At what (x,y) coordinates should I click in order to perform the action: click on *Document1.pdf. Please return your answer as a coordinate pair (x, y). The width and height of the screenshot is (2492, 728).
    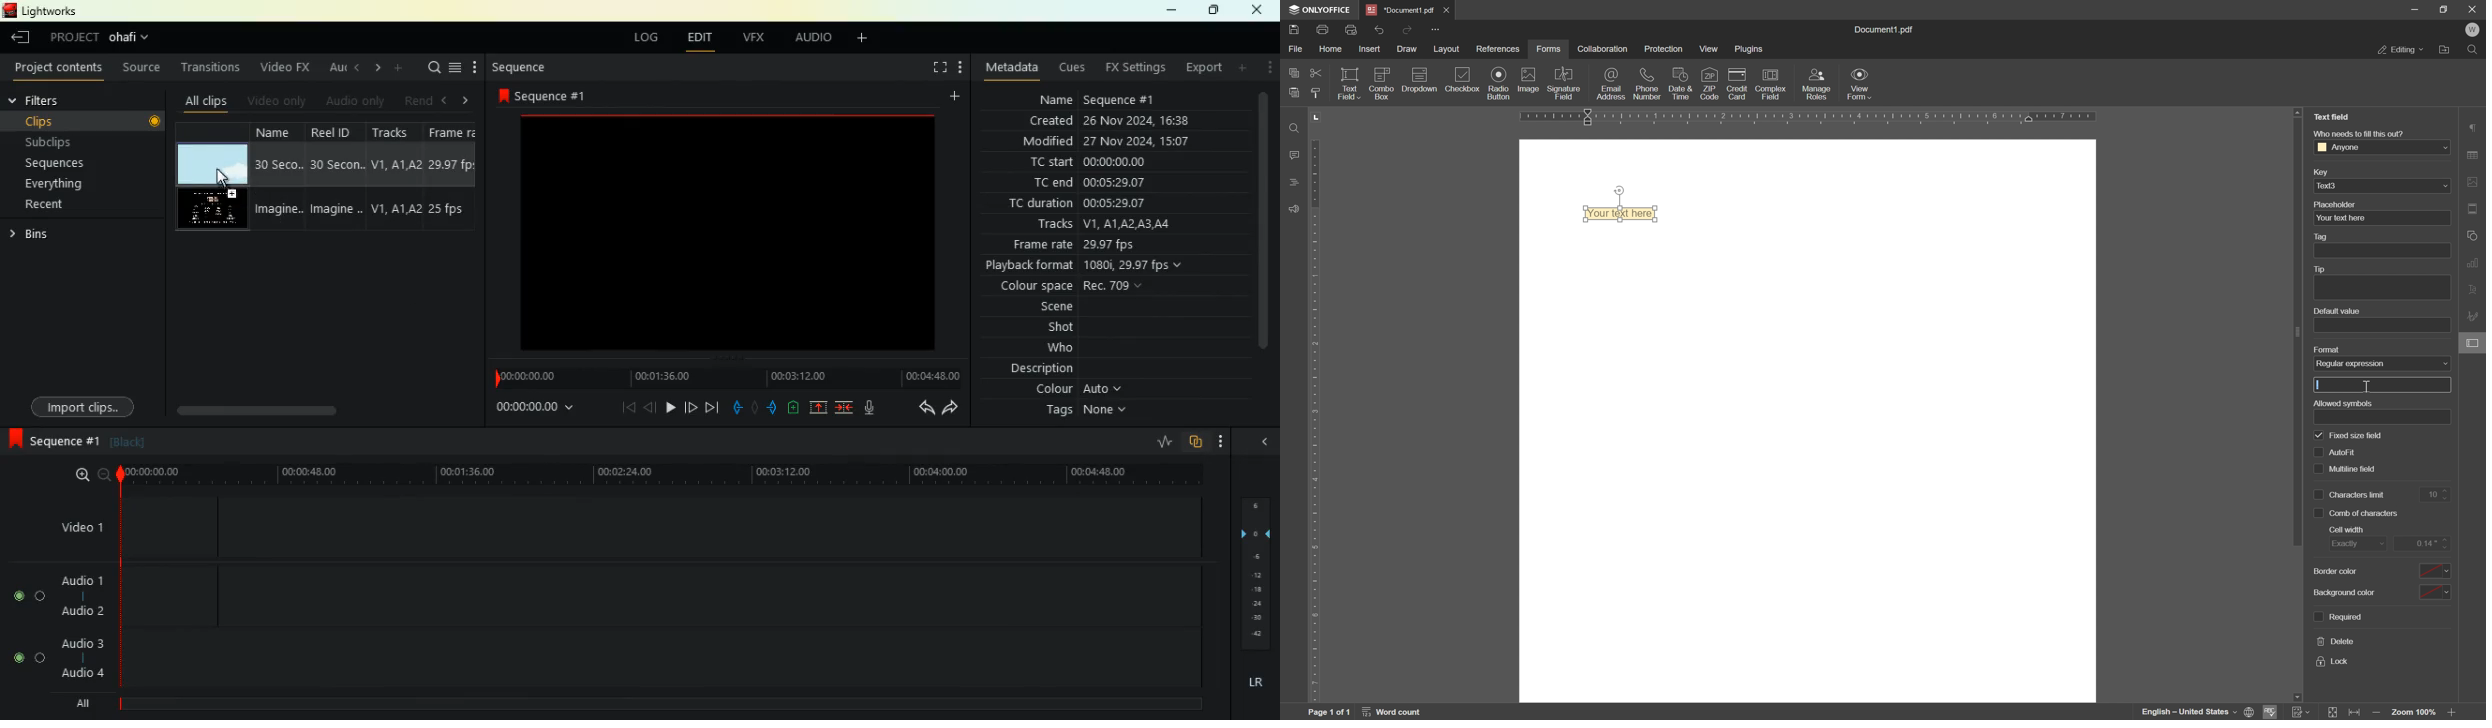
    Looking at the image, I should click on (1449, 9).